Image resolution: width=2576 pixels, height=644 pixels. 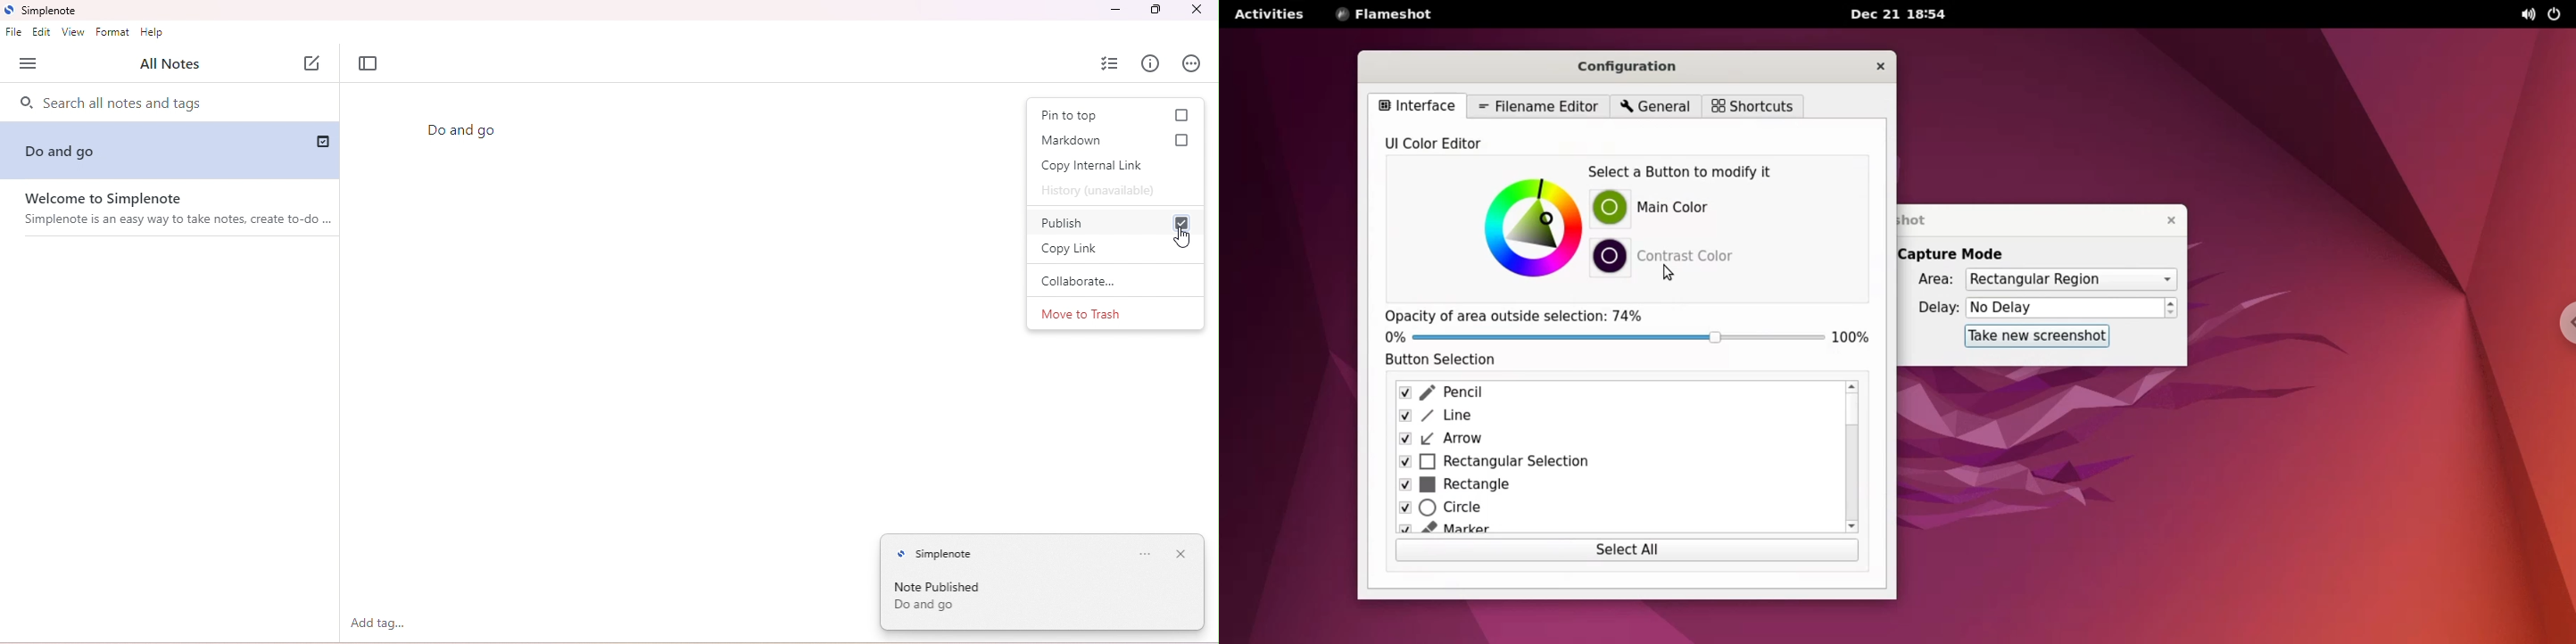 What do you see at coordinates (1689, 172) in the screenshot?
I see `select a button to modify it` at bounding box center [1689, 172].